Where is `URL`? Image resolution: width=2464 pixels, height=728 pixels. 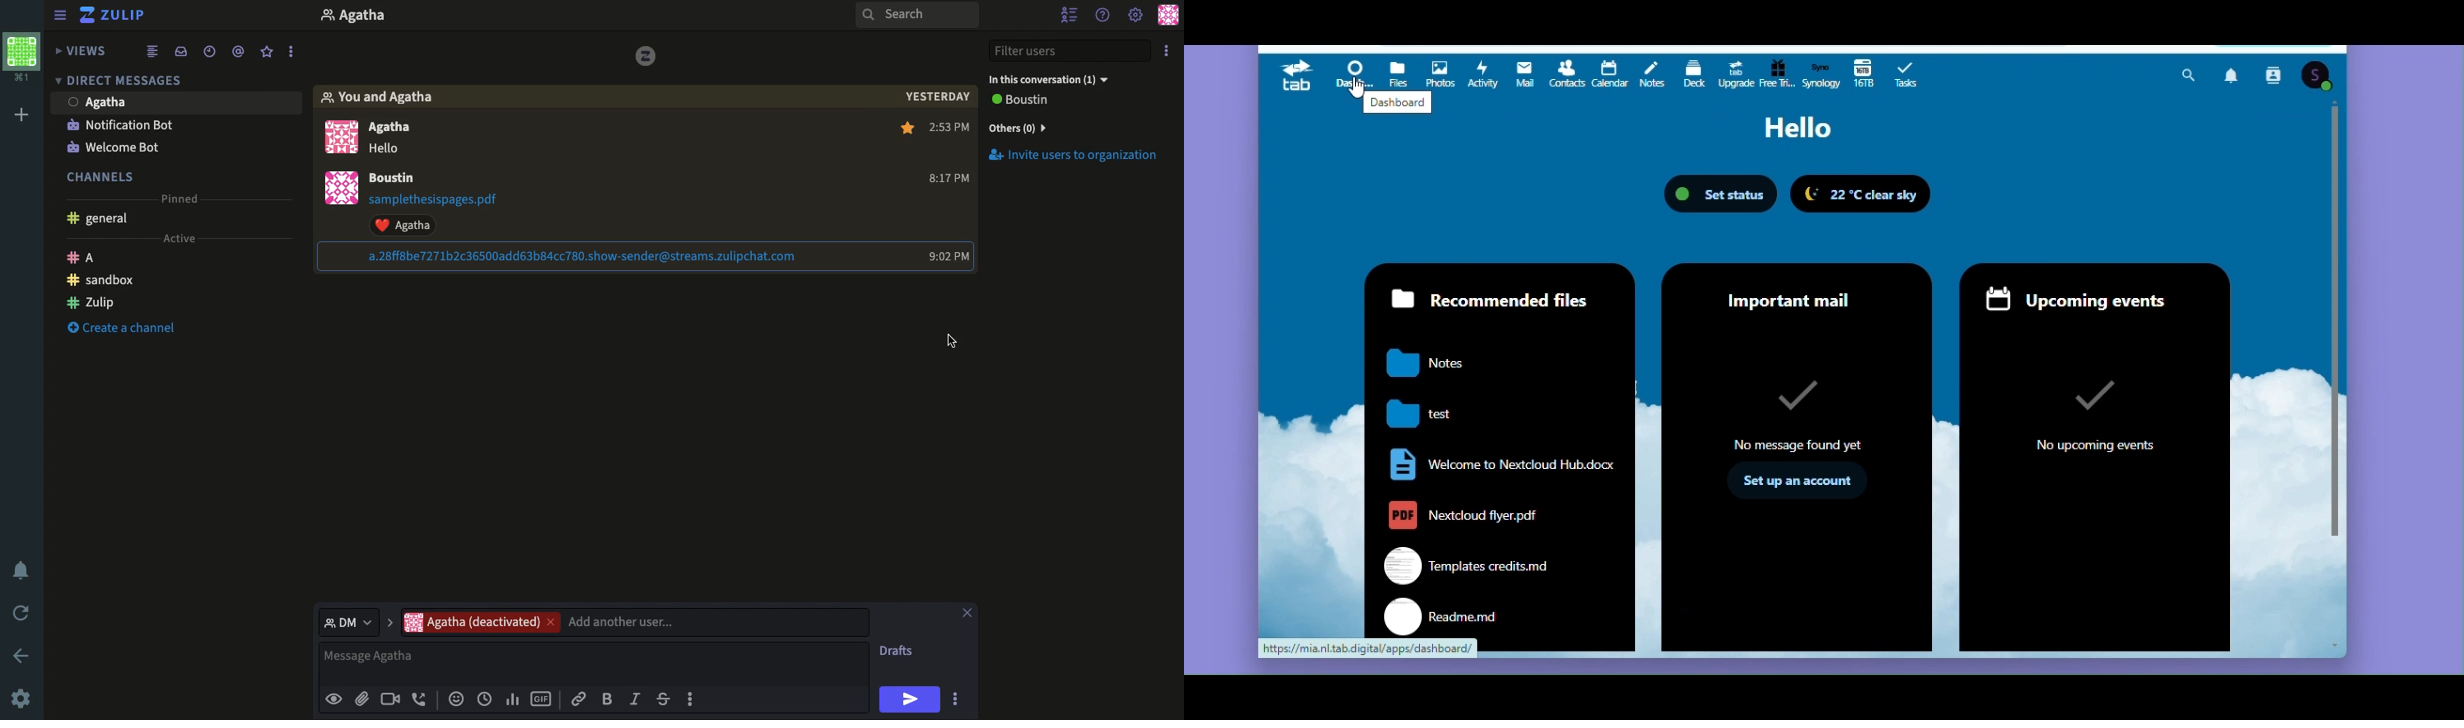 URL is located at coordinates (1369, 648).